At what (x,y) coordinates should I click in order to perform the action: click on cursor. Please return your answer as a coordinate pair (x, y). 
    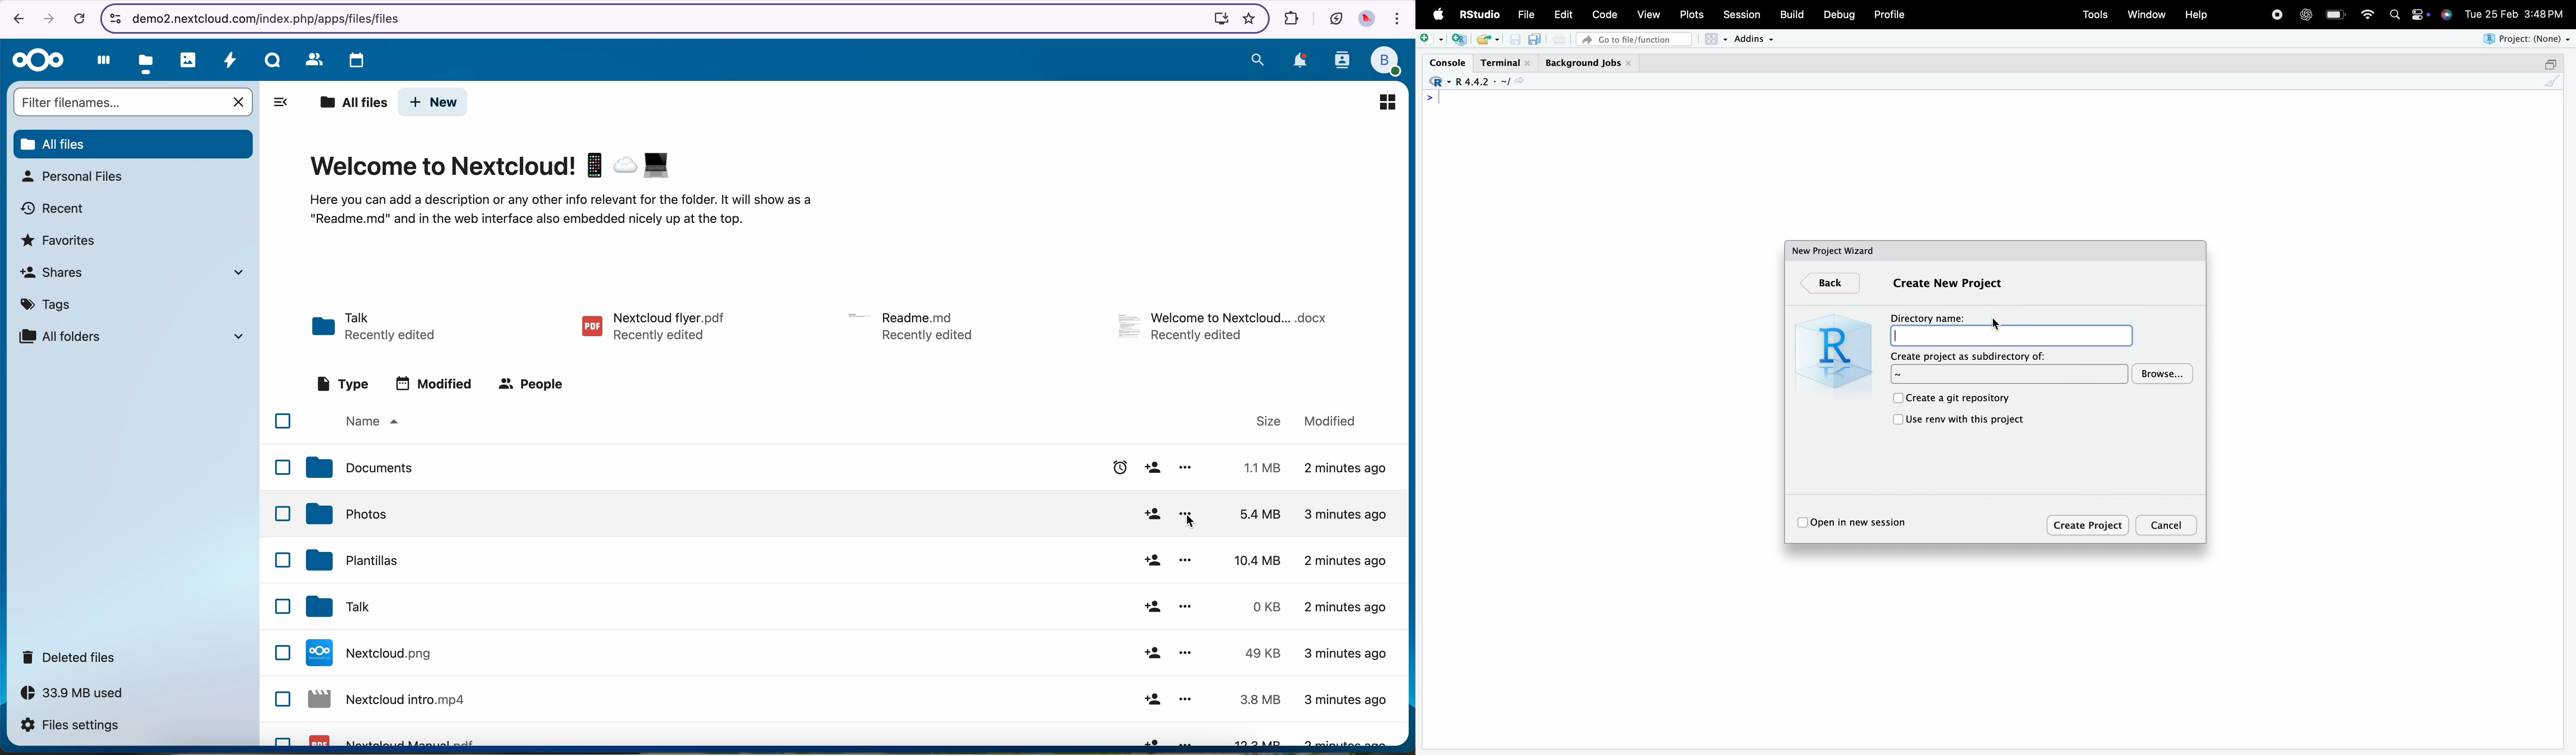
    Looking at the image, I should click on (1188, 523).